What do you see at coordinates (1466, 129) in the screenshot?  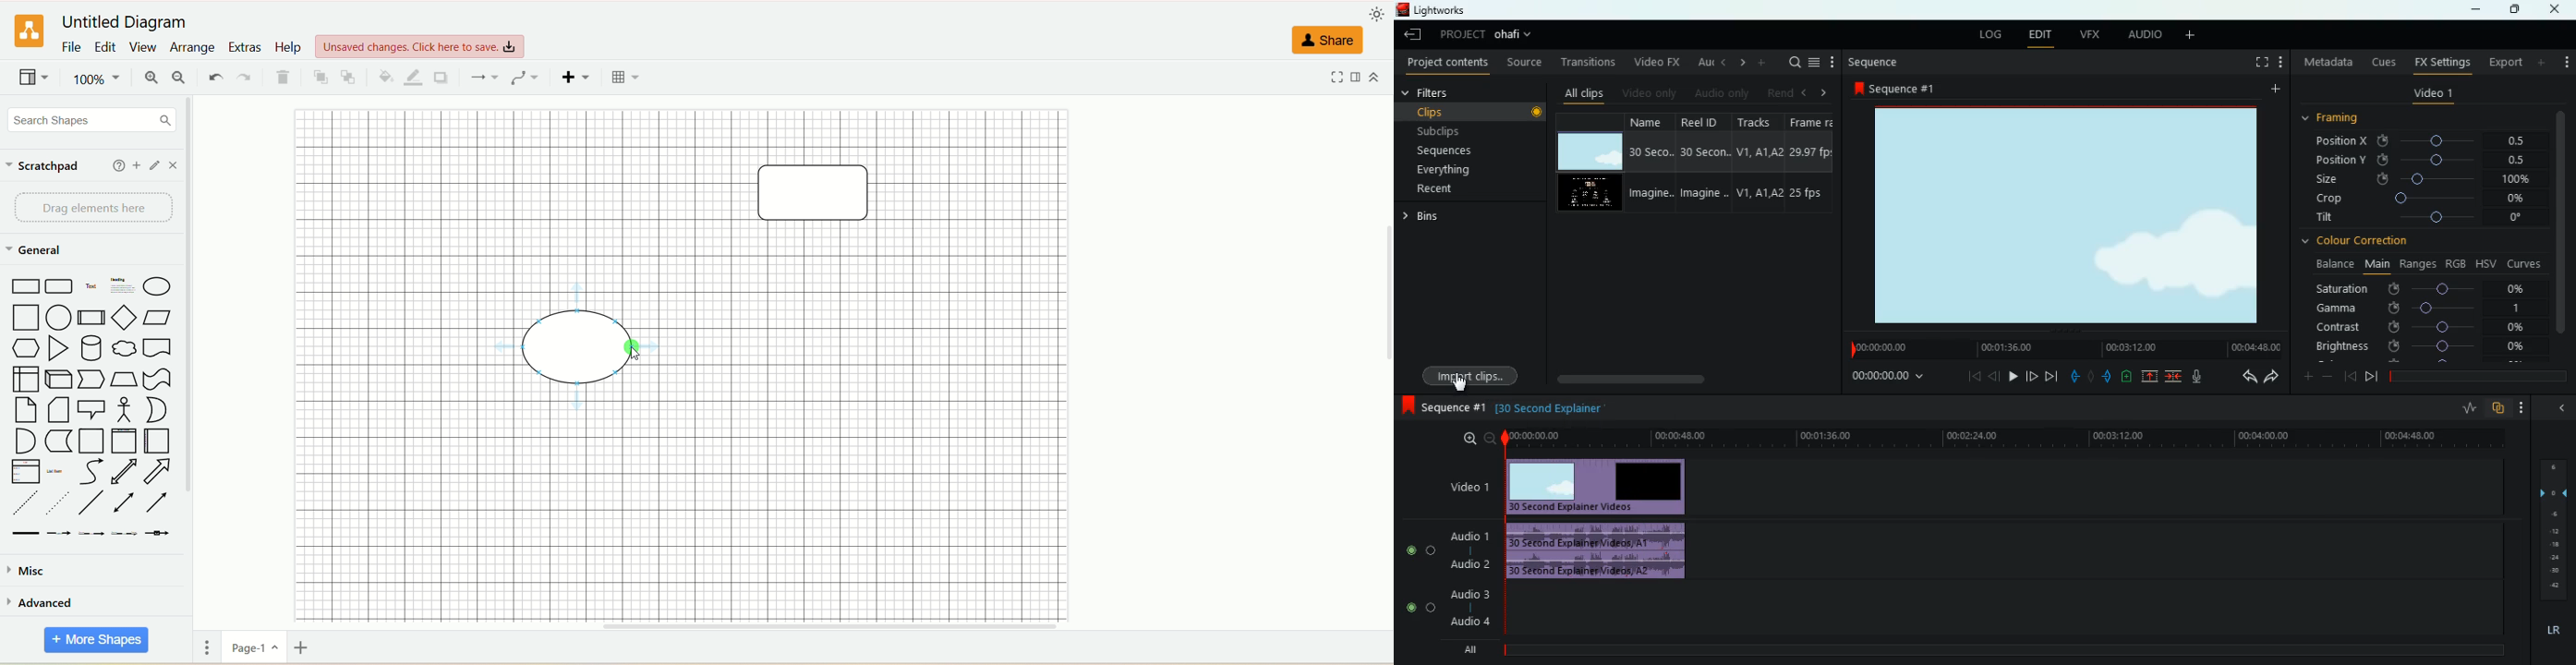 I see `subclips` at bounding box center [1466, 129].